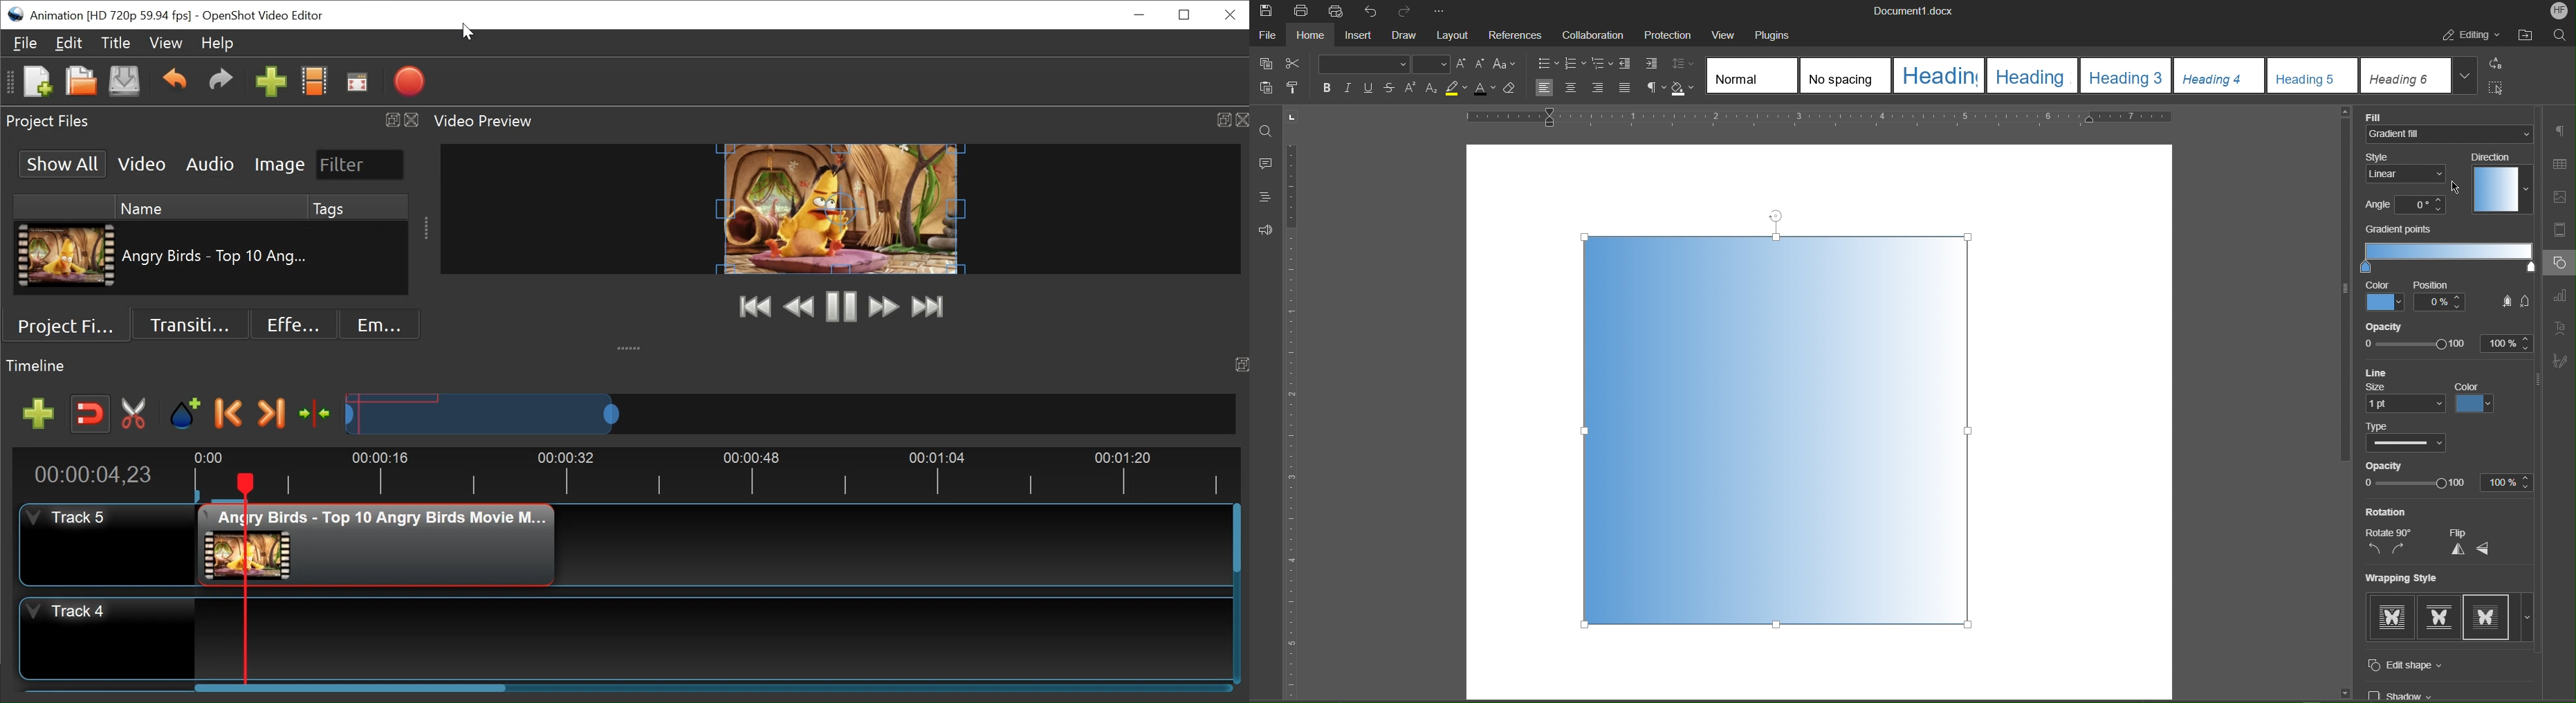 The image size is (2576, 728). What do you see at coordinates (2342, 113) in the screenshot?
I see `Scroll up` at bounding box center [2342, 113].